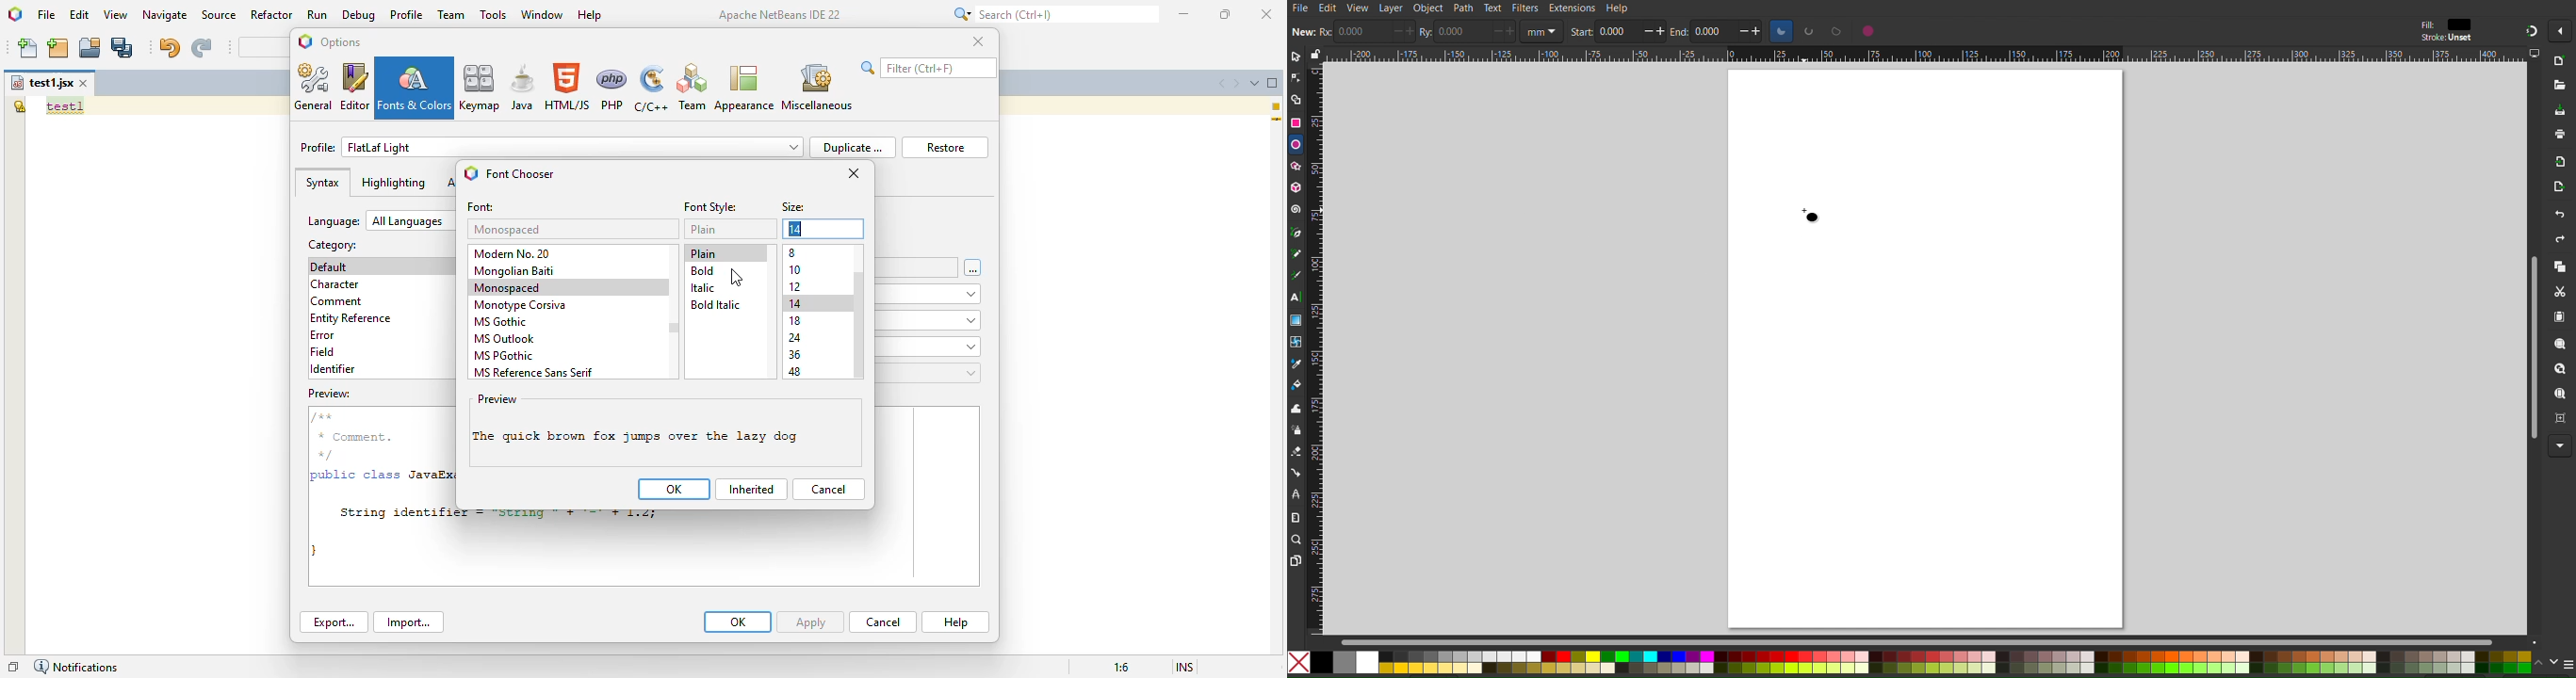 The height and width of the screenshot is (700, 2576). Describe the element at coordinates (2560, 107) in the screenshot. I see `Save` at that location.